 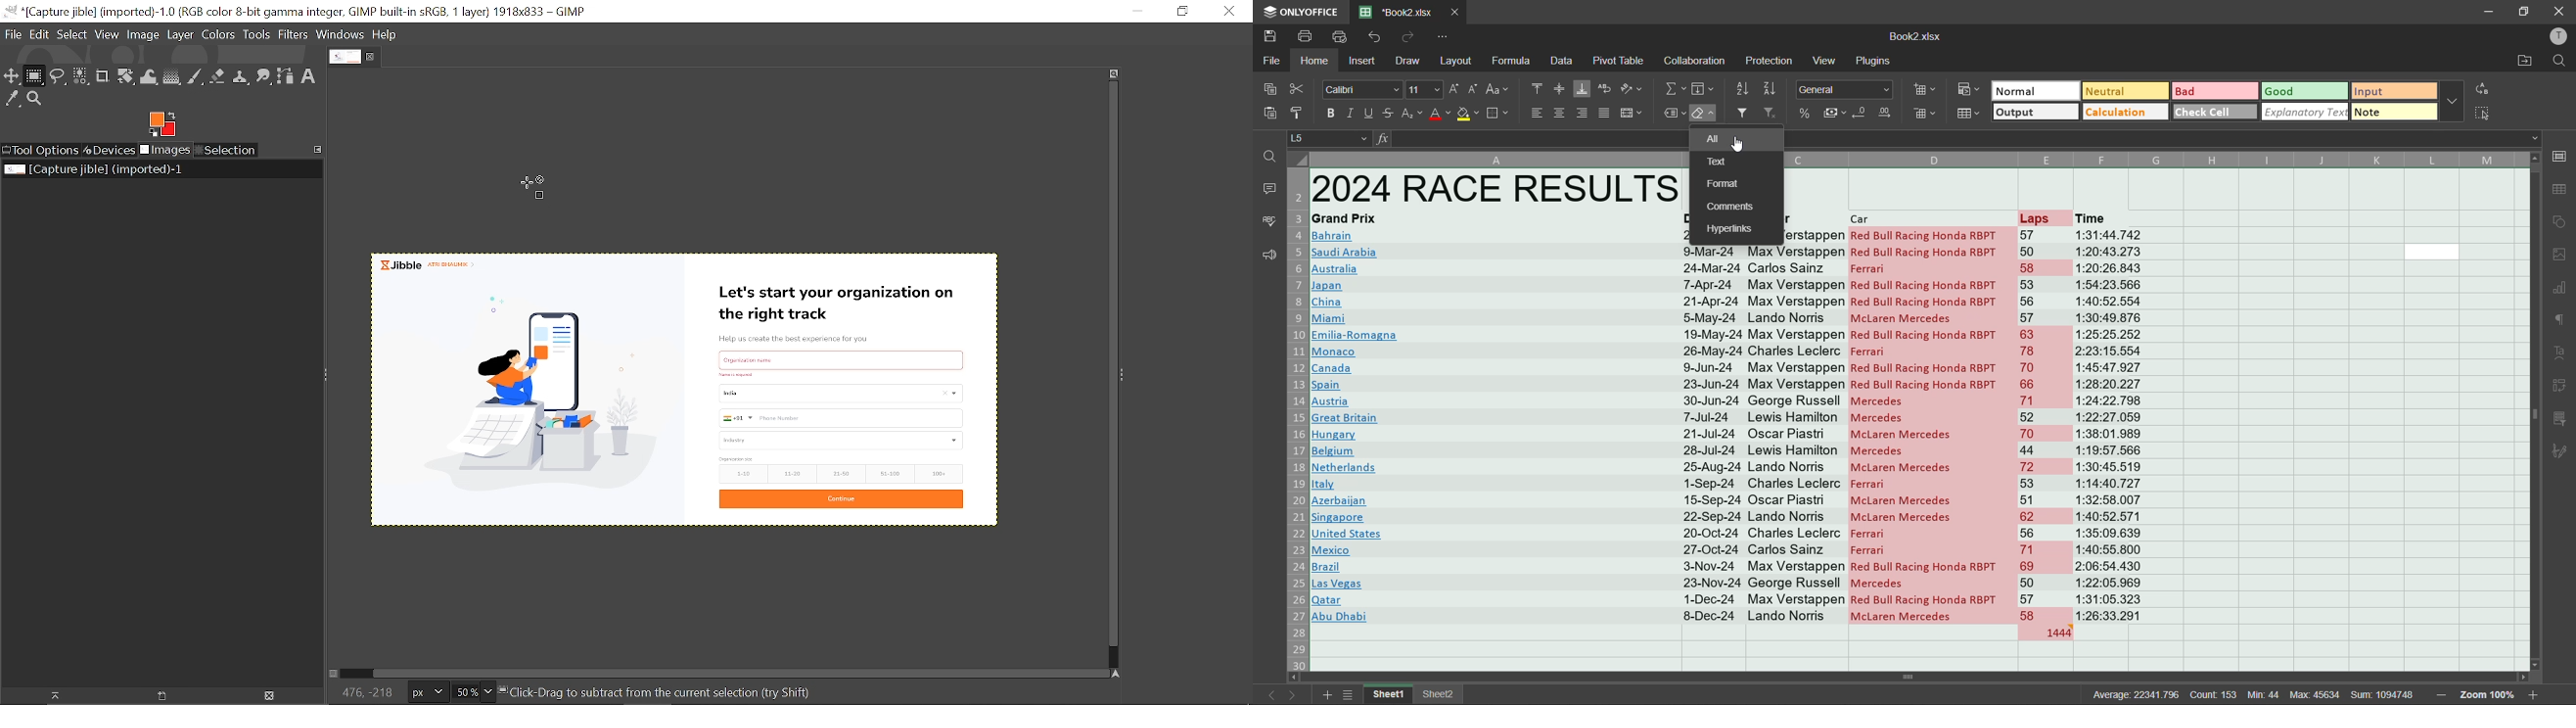 What do you see at coordinates (1441, 693) in the screenshot?
I see `sheet 2` at bounding box center [1441, 693].